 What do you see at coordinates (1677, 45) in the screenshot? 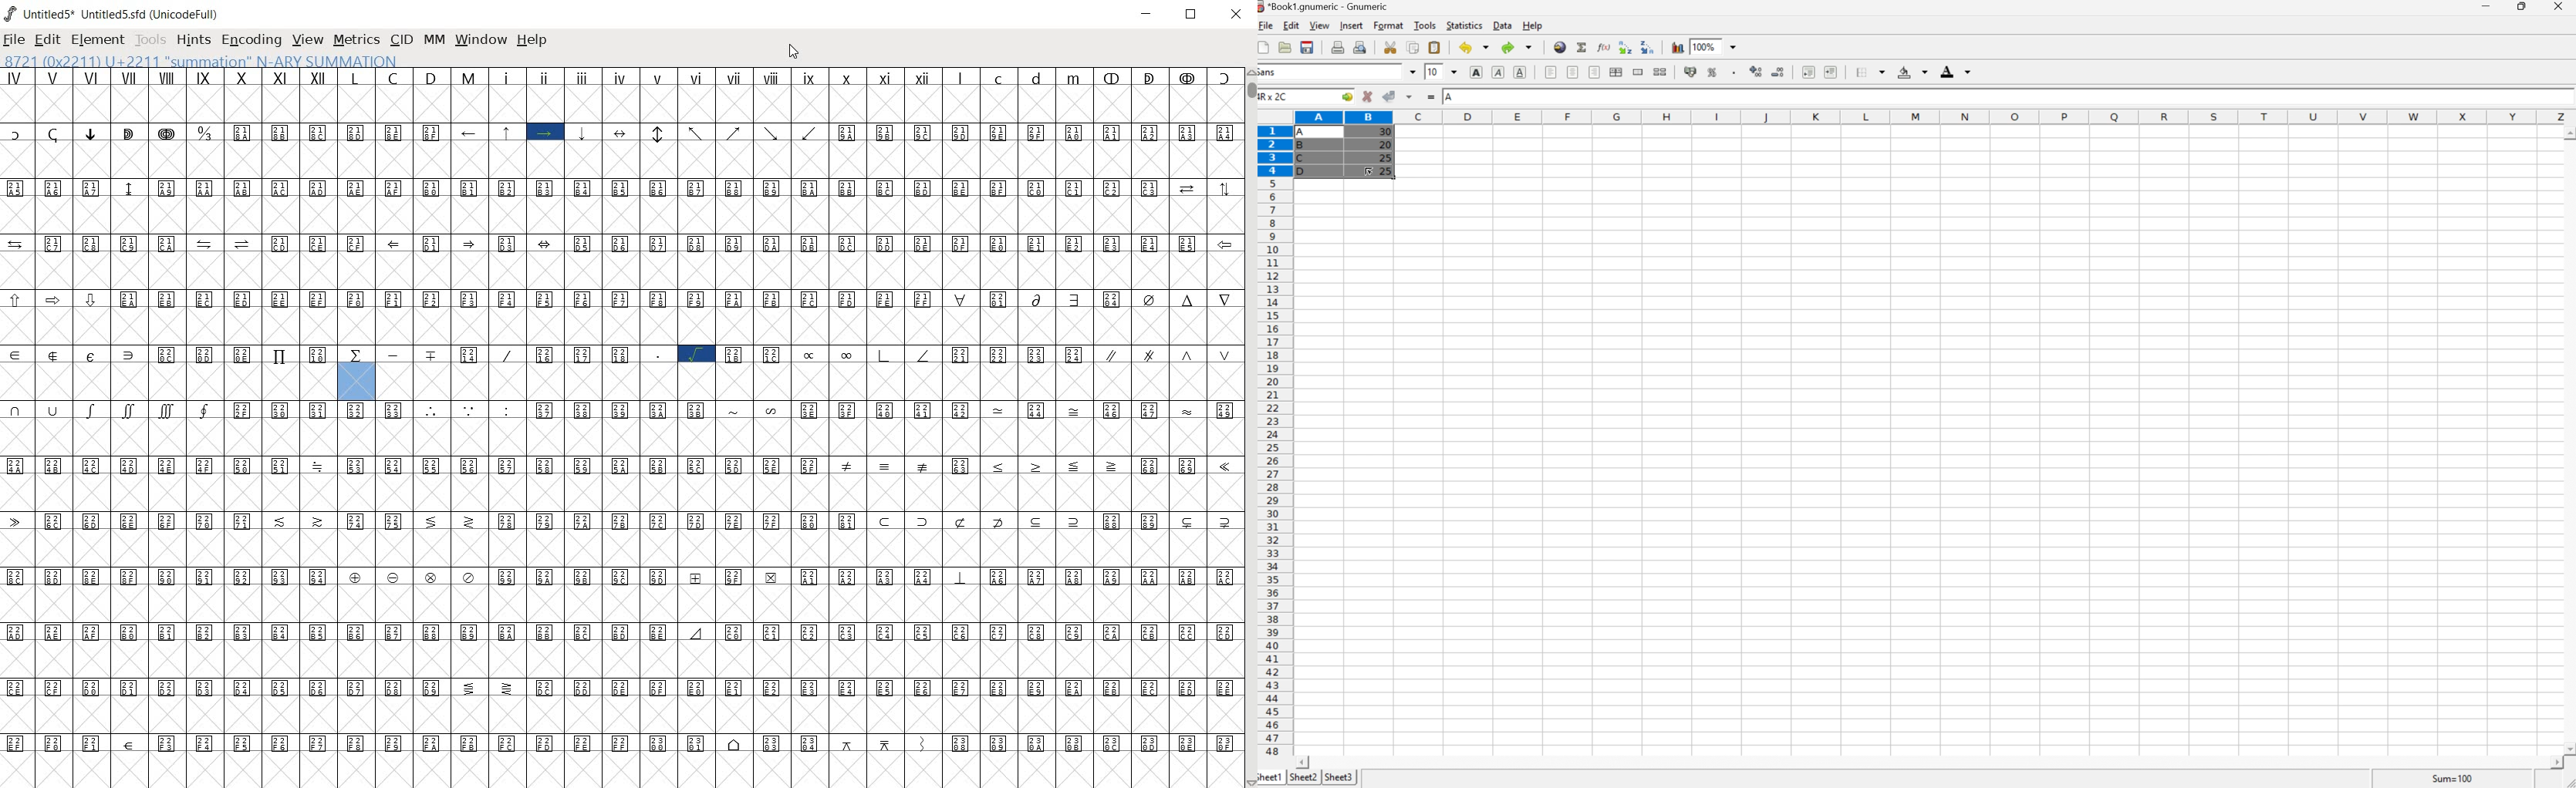
I see `Insert a chart` at bounding box center [1677, 45].